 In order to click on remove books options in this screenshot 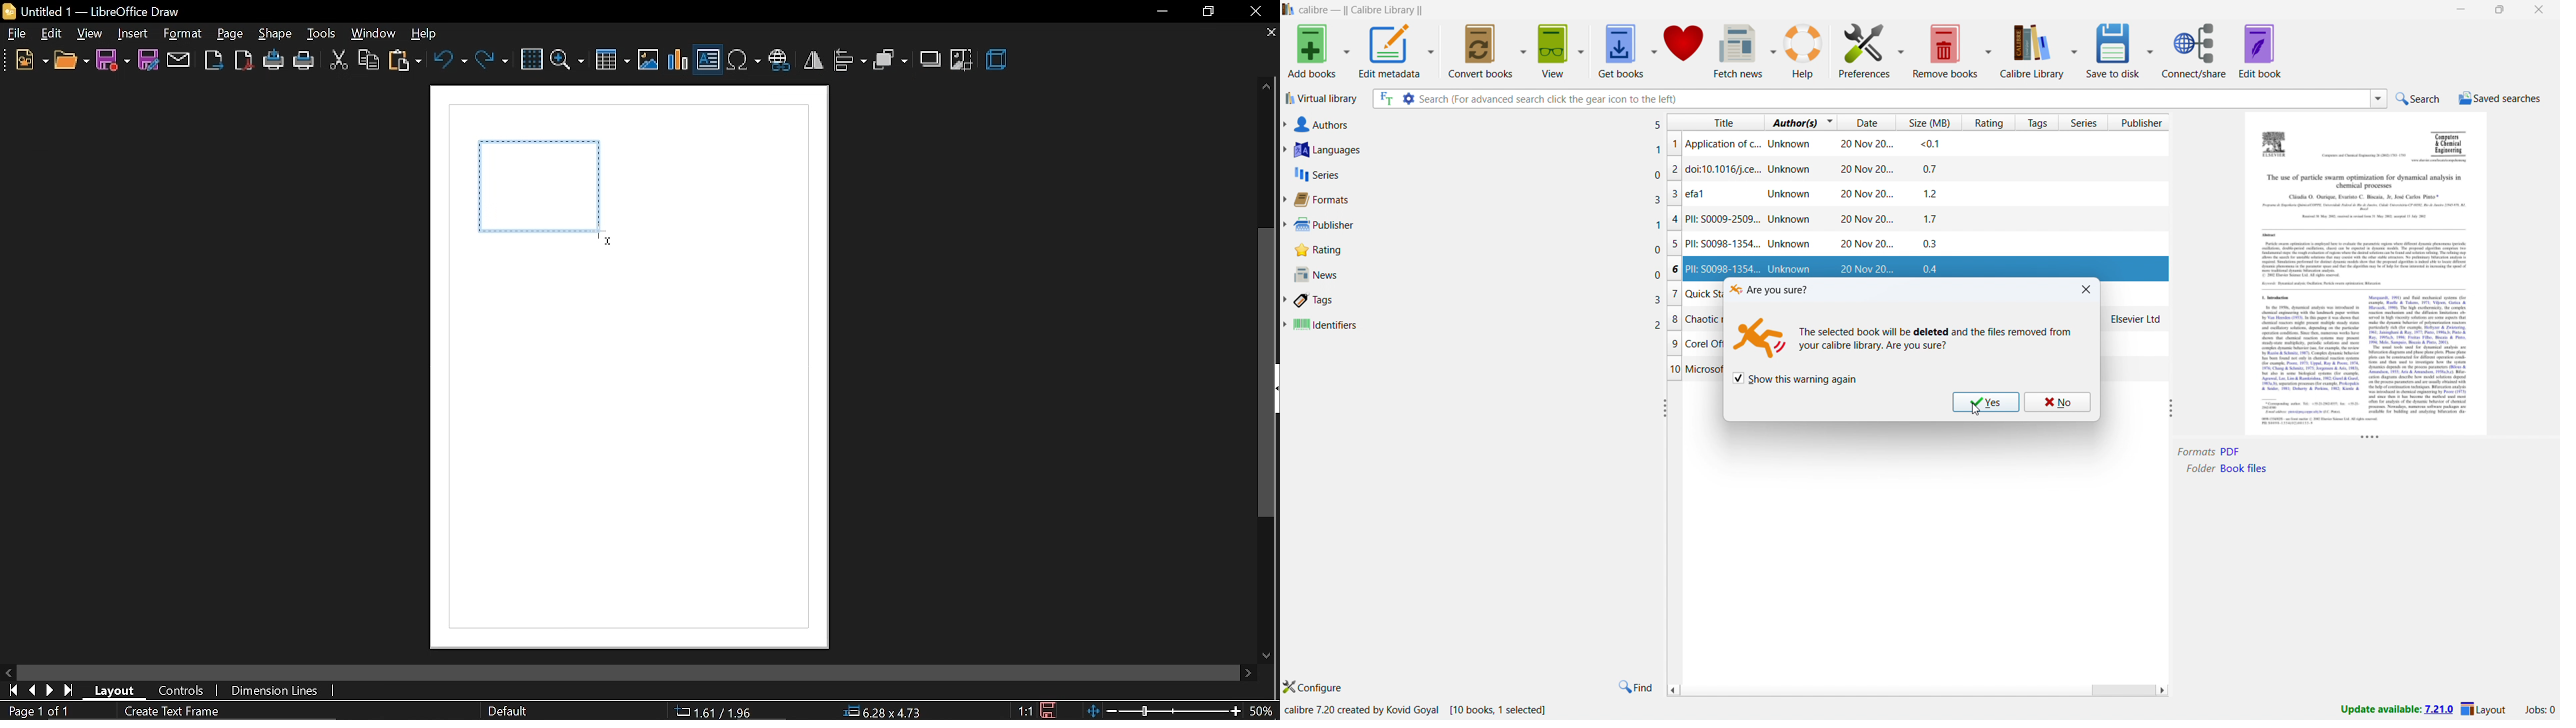, I will do `click(1987, 49)`.